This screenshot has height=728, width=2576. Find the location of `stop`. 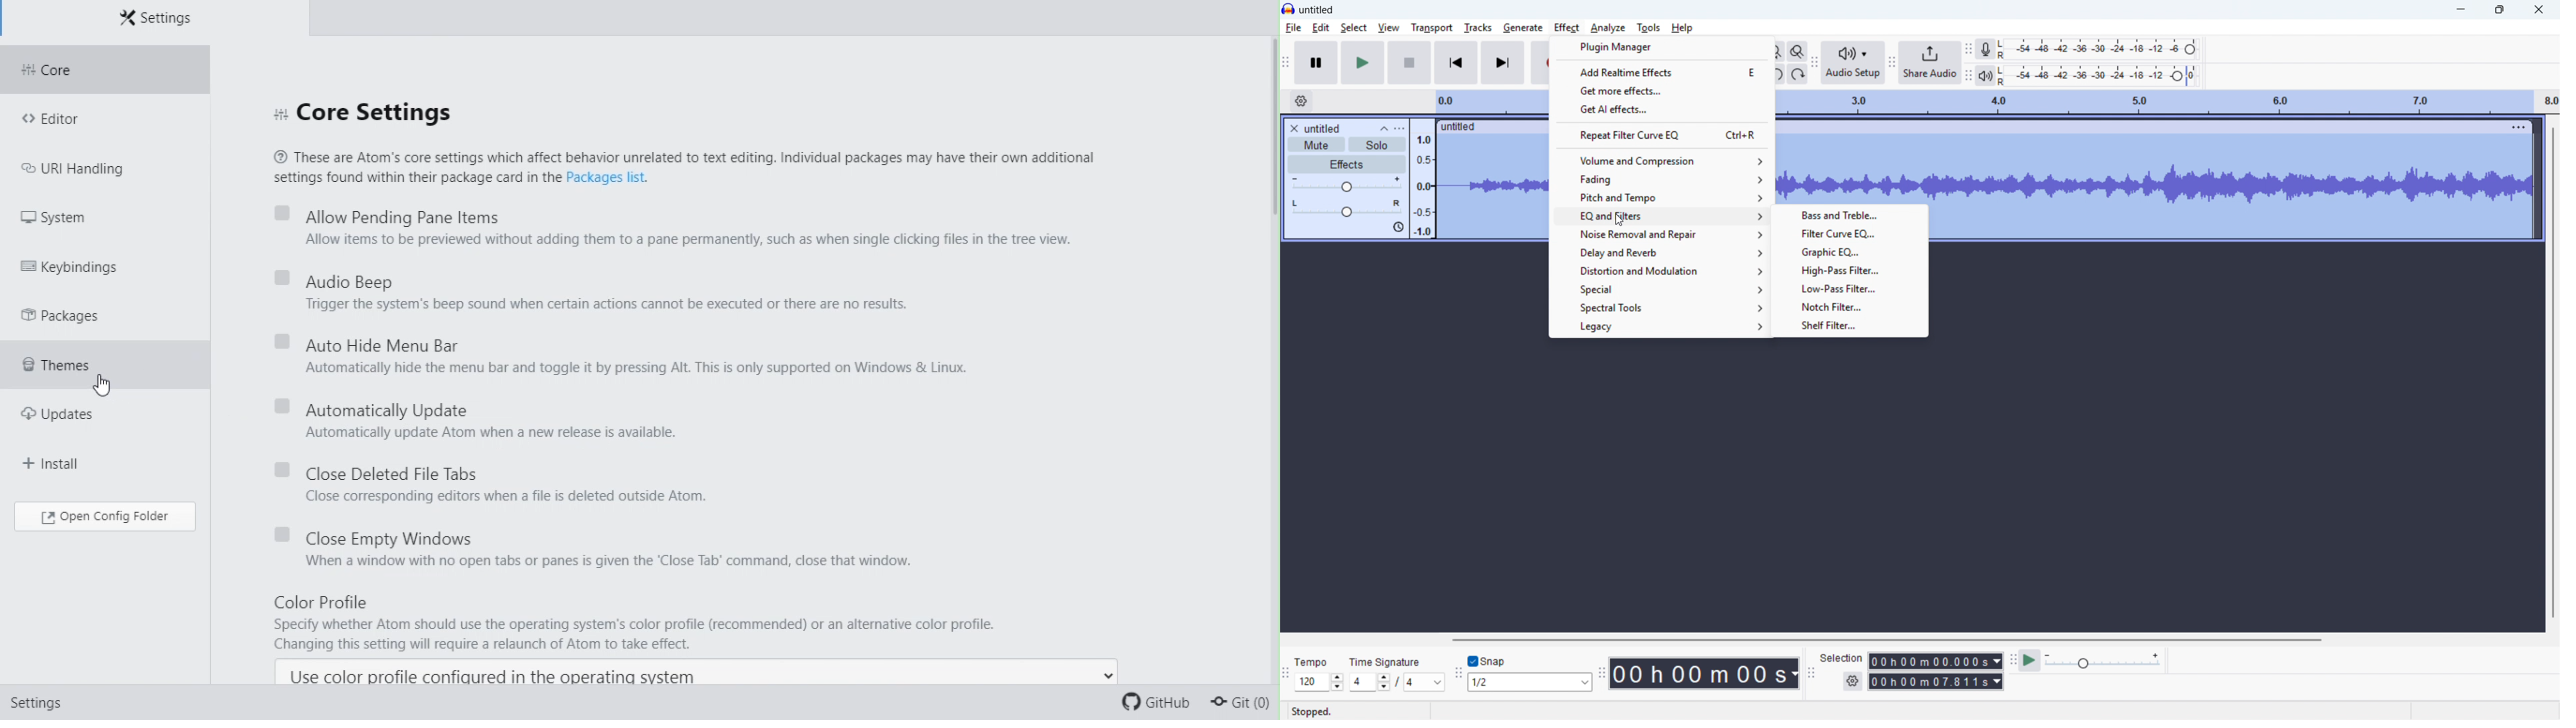

stop is located at coordinates (1410, 63).